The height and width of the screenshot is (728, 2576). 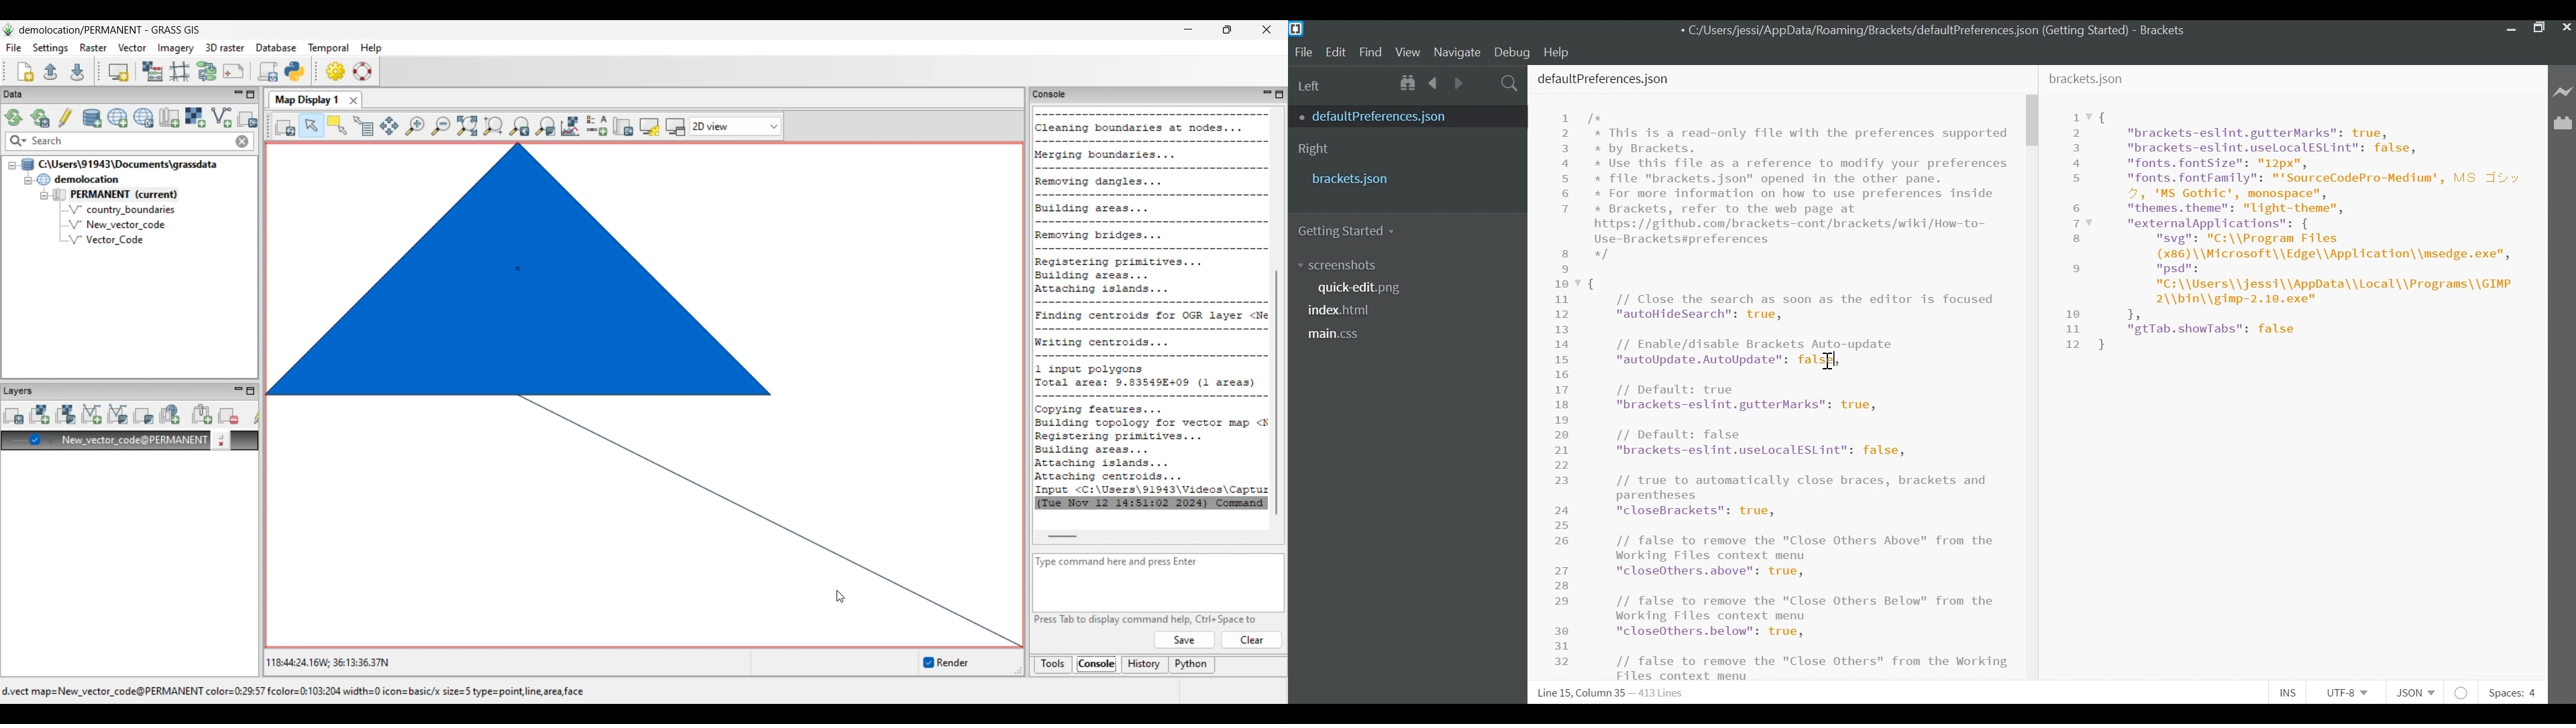 I want to click on Close, so click(x=2567, y=27).